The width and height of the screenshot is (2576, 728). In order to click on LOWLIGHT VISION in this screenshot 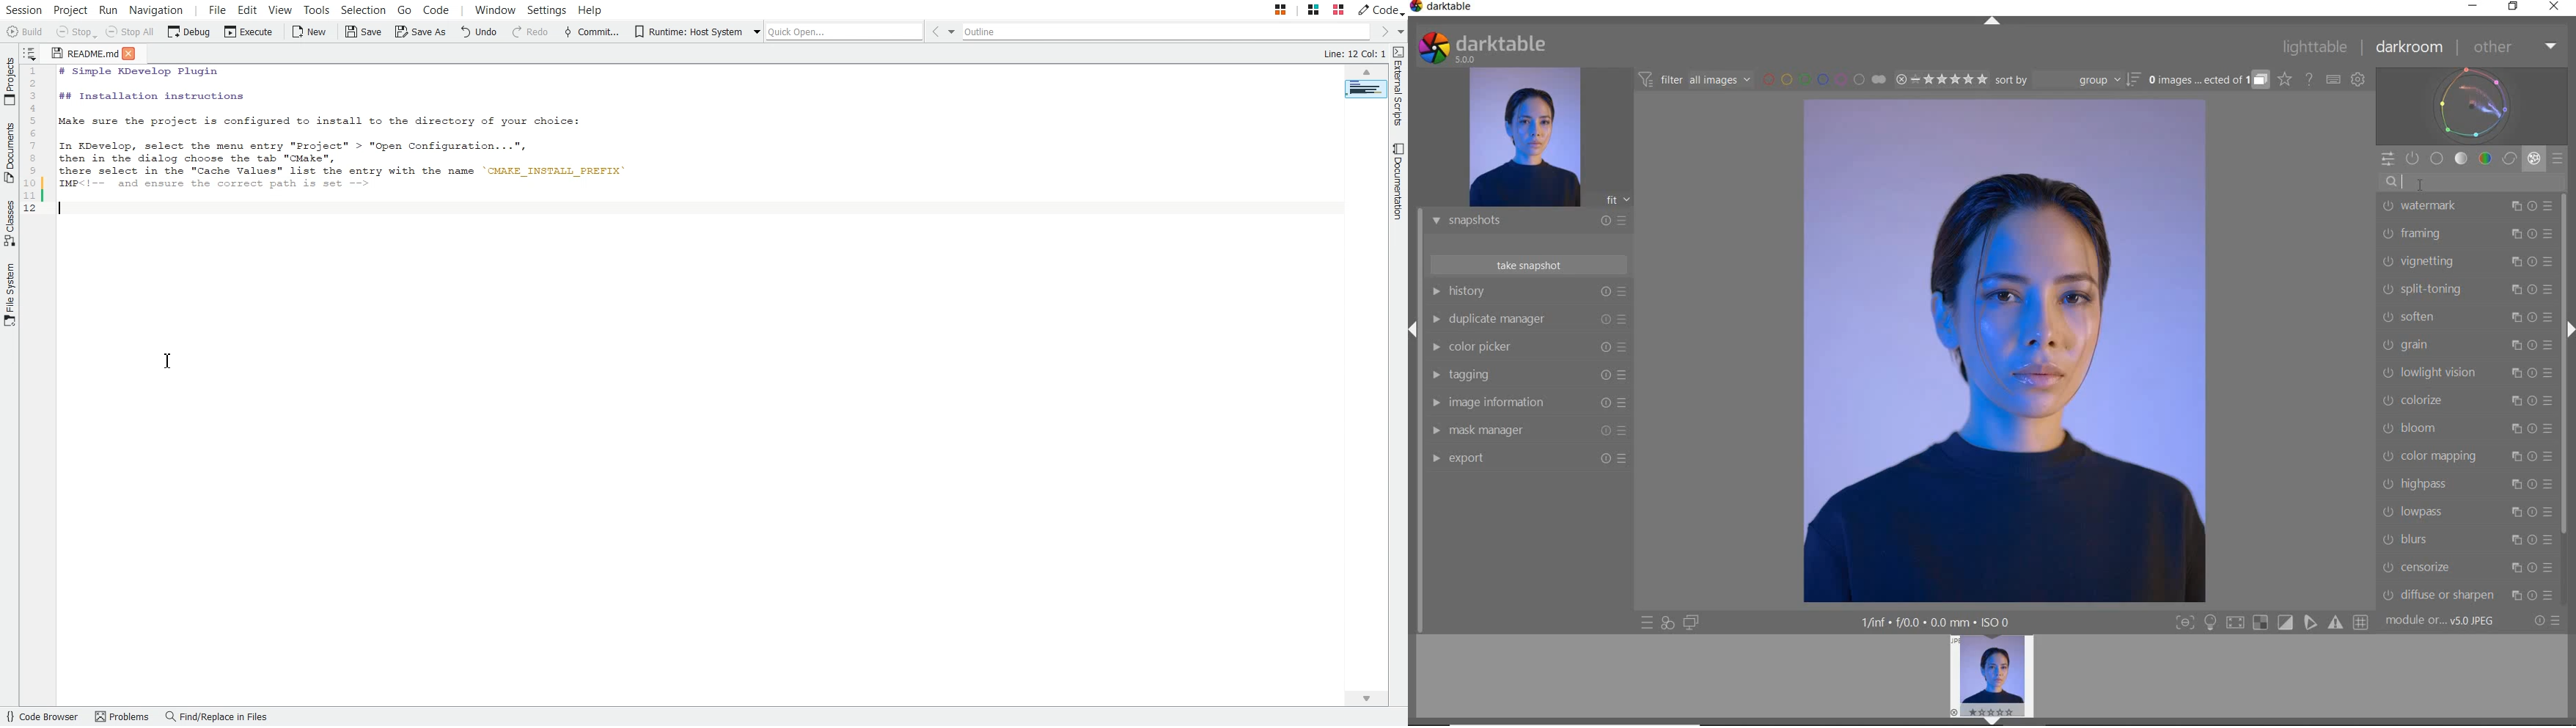, I will do `click(2467, 373)`.